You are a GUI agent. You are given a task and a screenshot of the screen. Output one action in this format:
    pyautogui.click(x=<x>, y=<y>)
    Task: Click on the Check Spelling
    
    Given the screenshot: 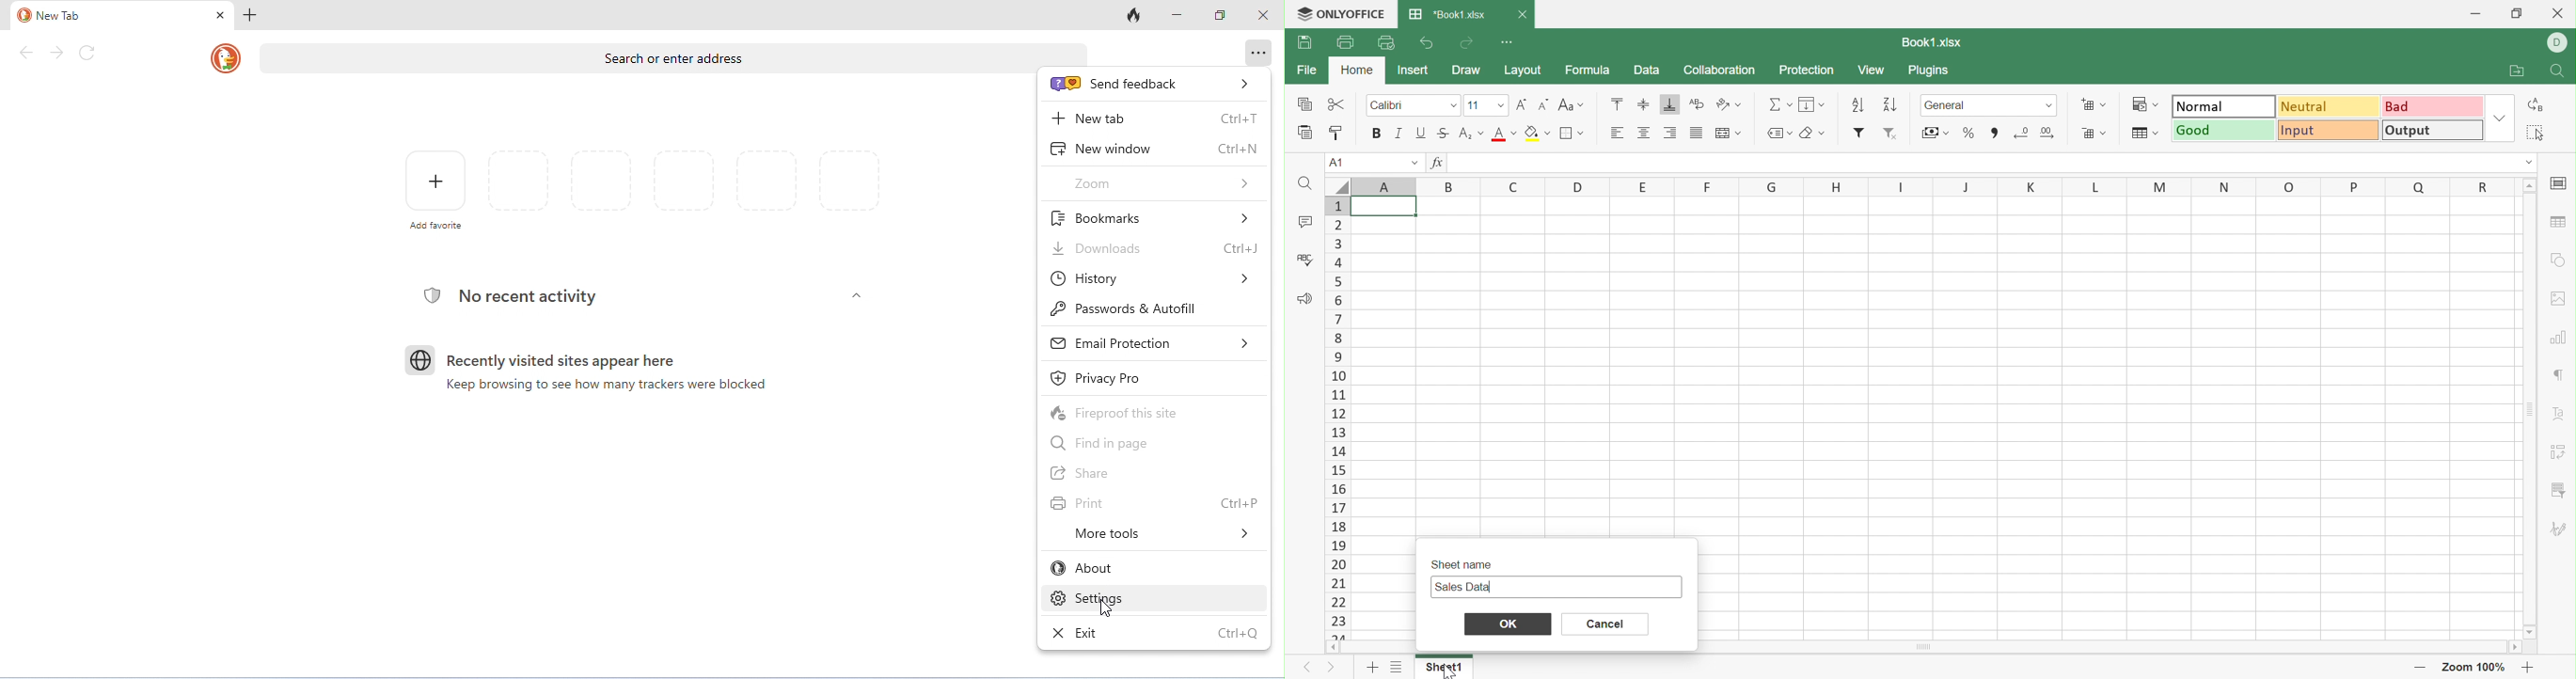 What is the action you would take?
    pyautogui.click(x=1308, y=259)
    